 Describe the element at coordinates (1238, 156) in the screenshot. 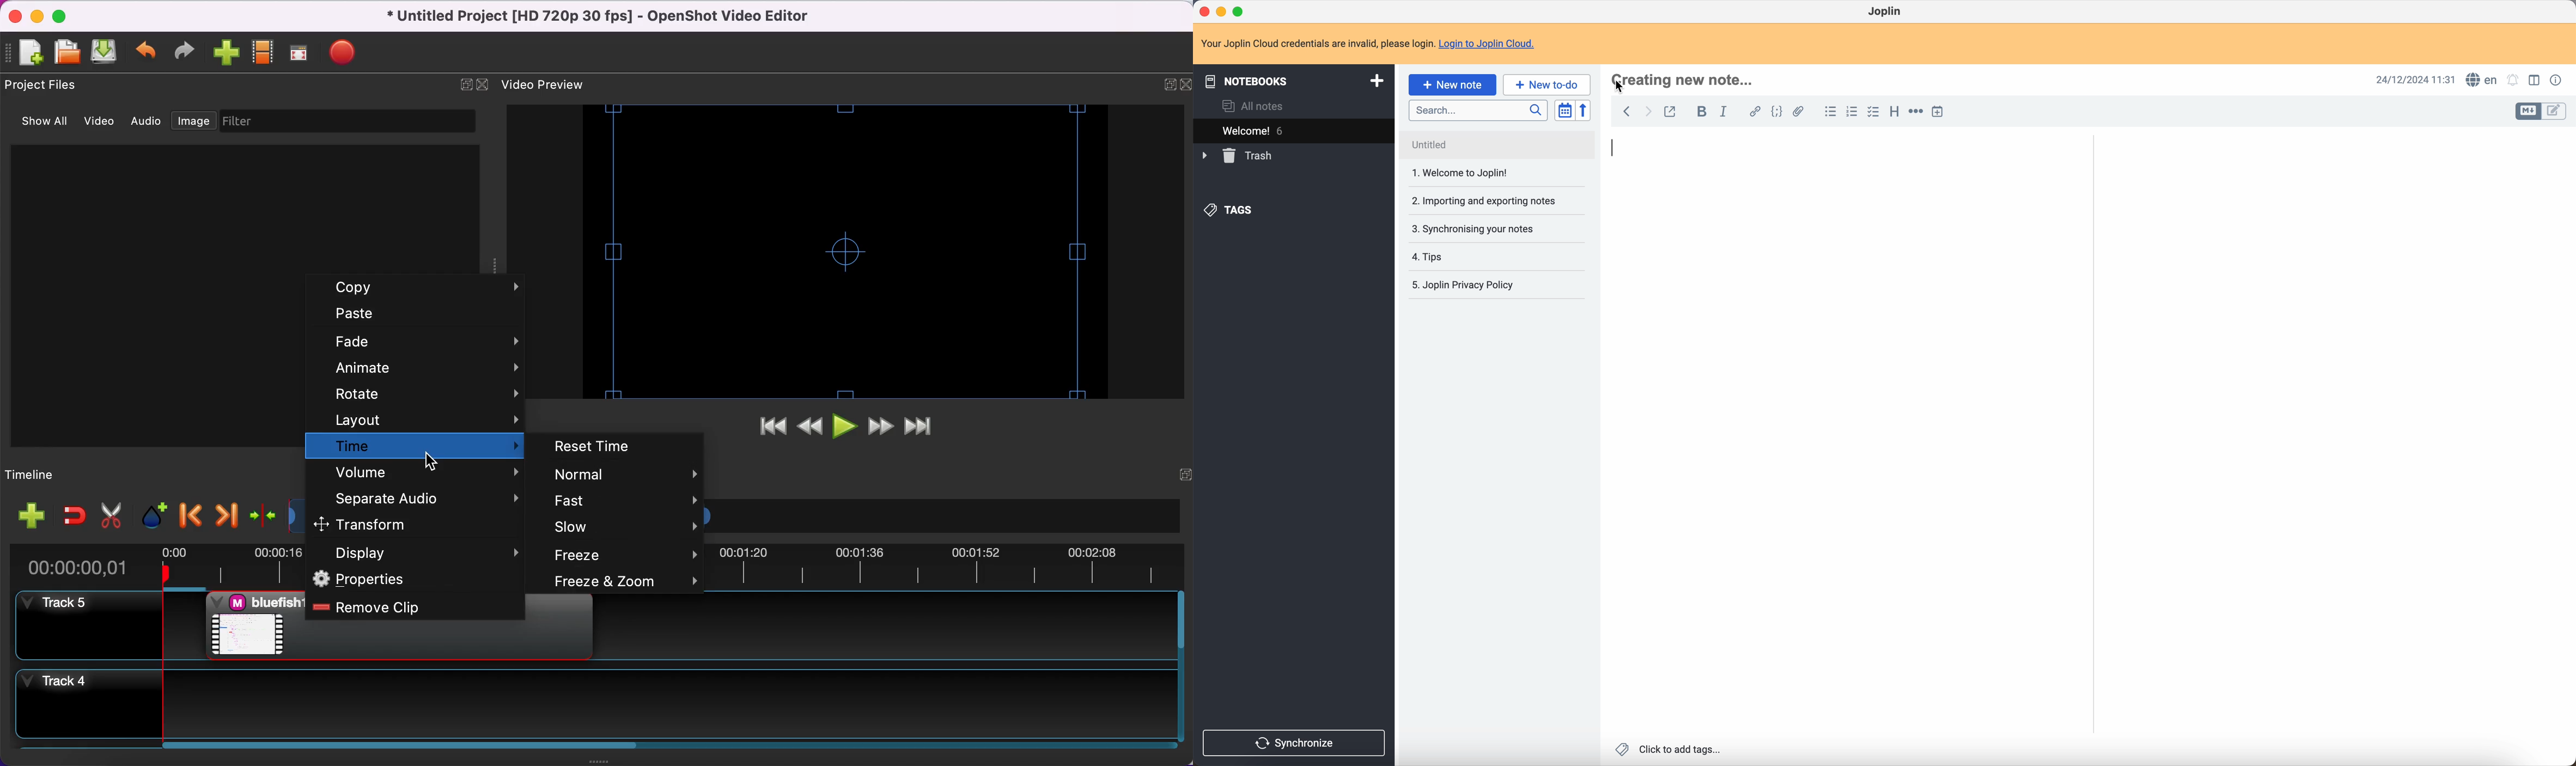

I see `trash` at that location.